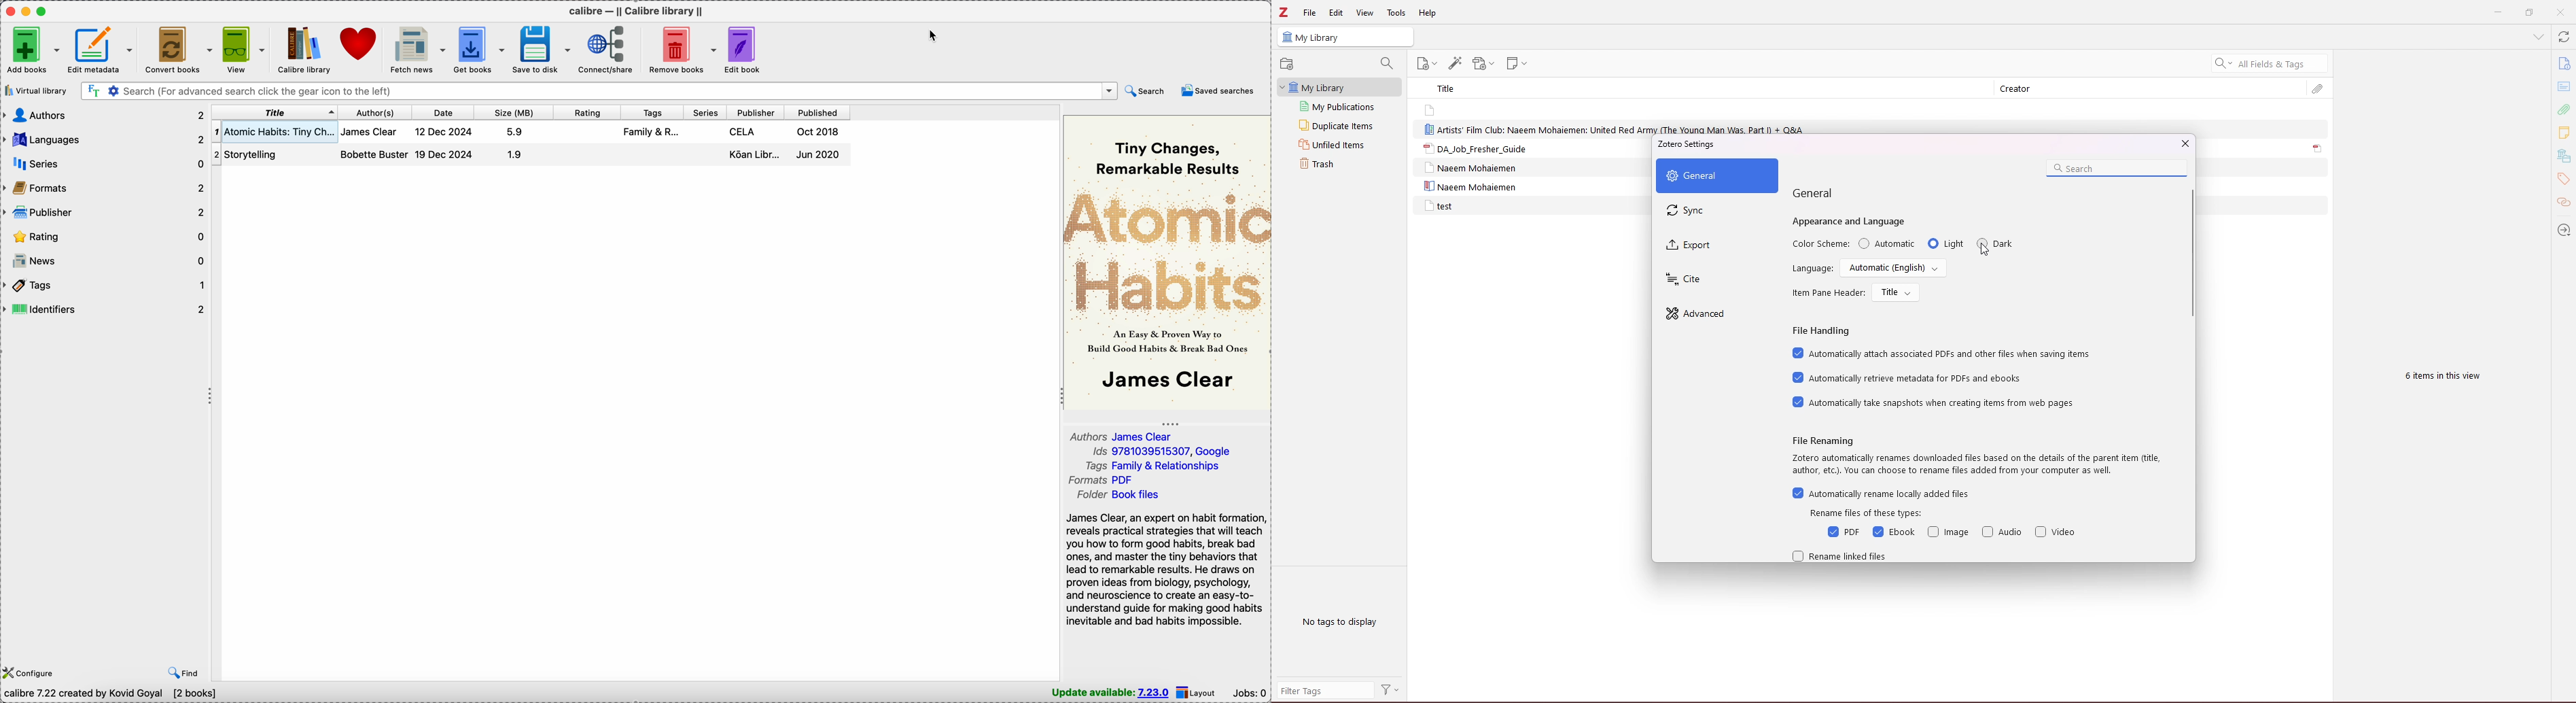 The image size is (2576, 728). I want to click on export, so click(1715, 247).